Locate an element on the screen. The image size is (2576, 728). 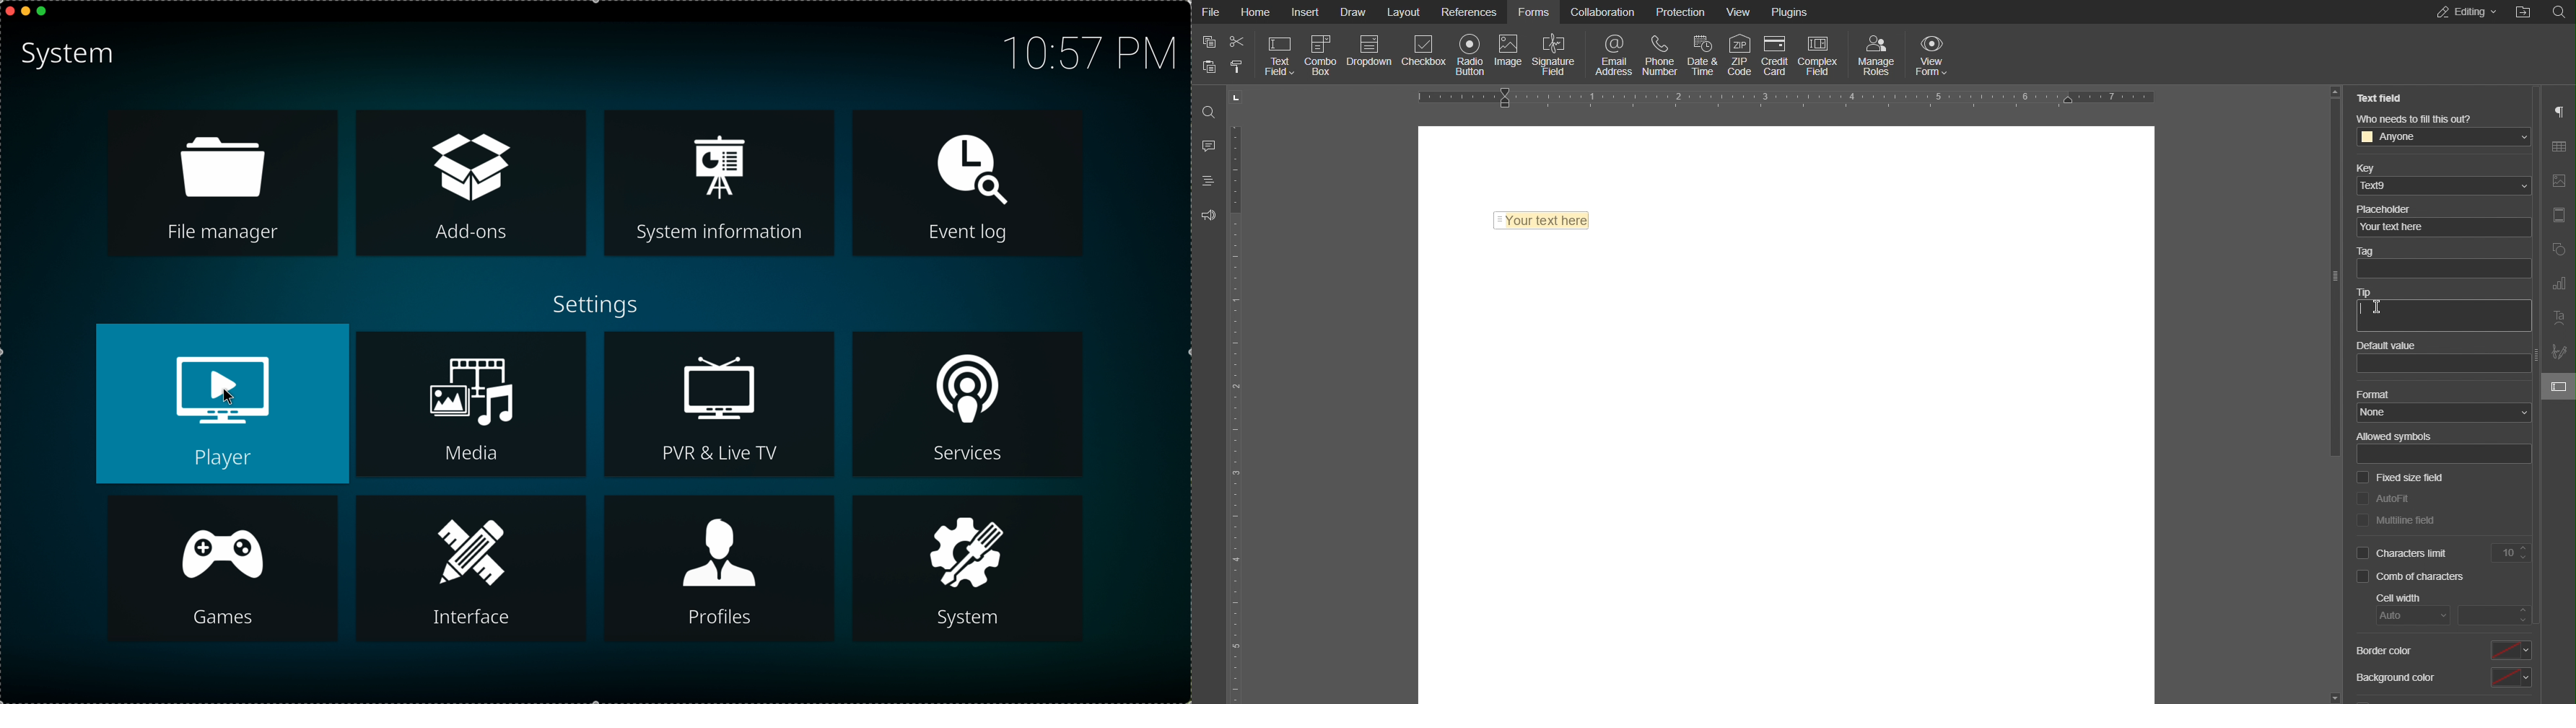
ted9 is located at coordinates (2445, 188).